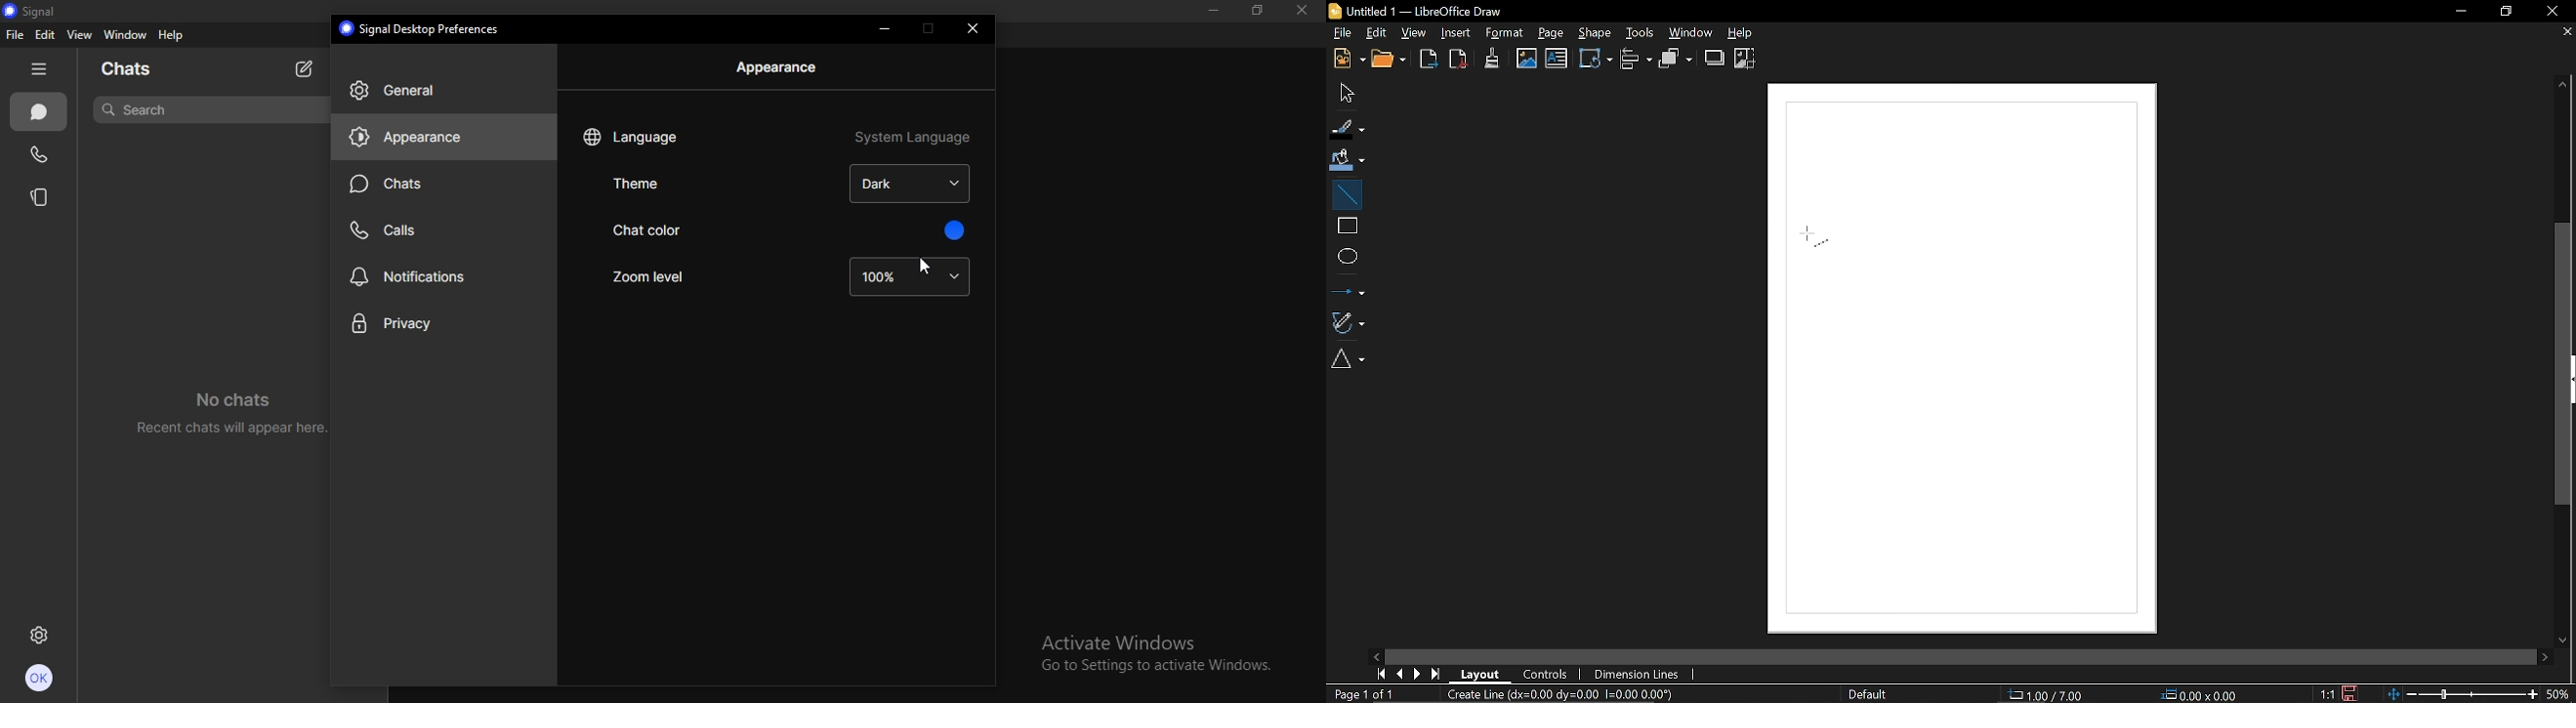 The height and width of the screenshot is (728, 2576). I want to click on COntrols, so click(1547, 673).